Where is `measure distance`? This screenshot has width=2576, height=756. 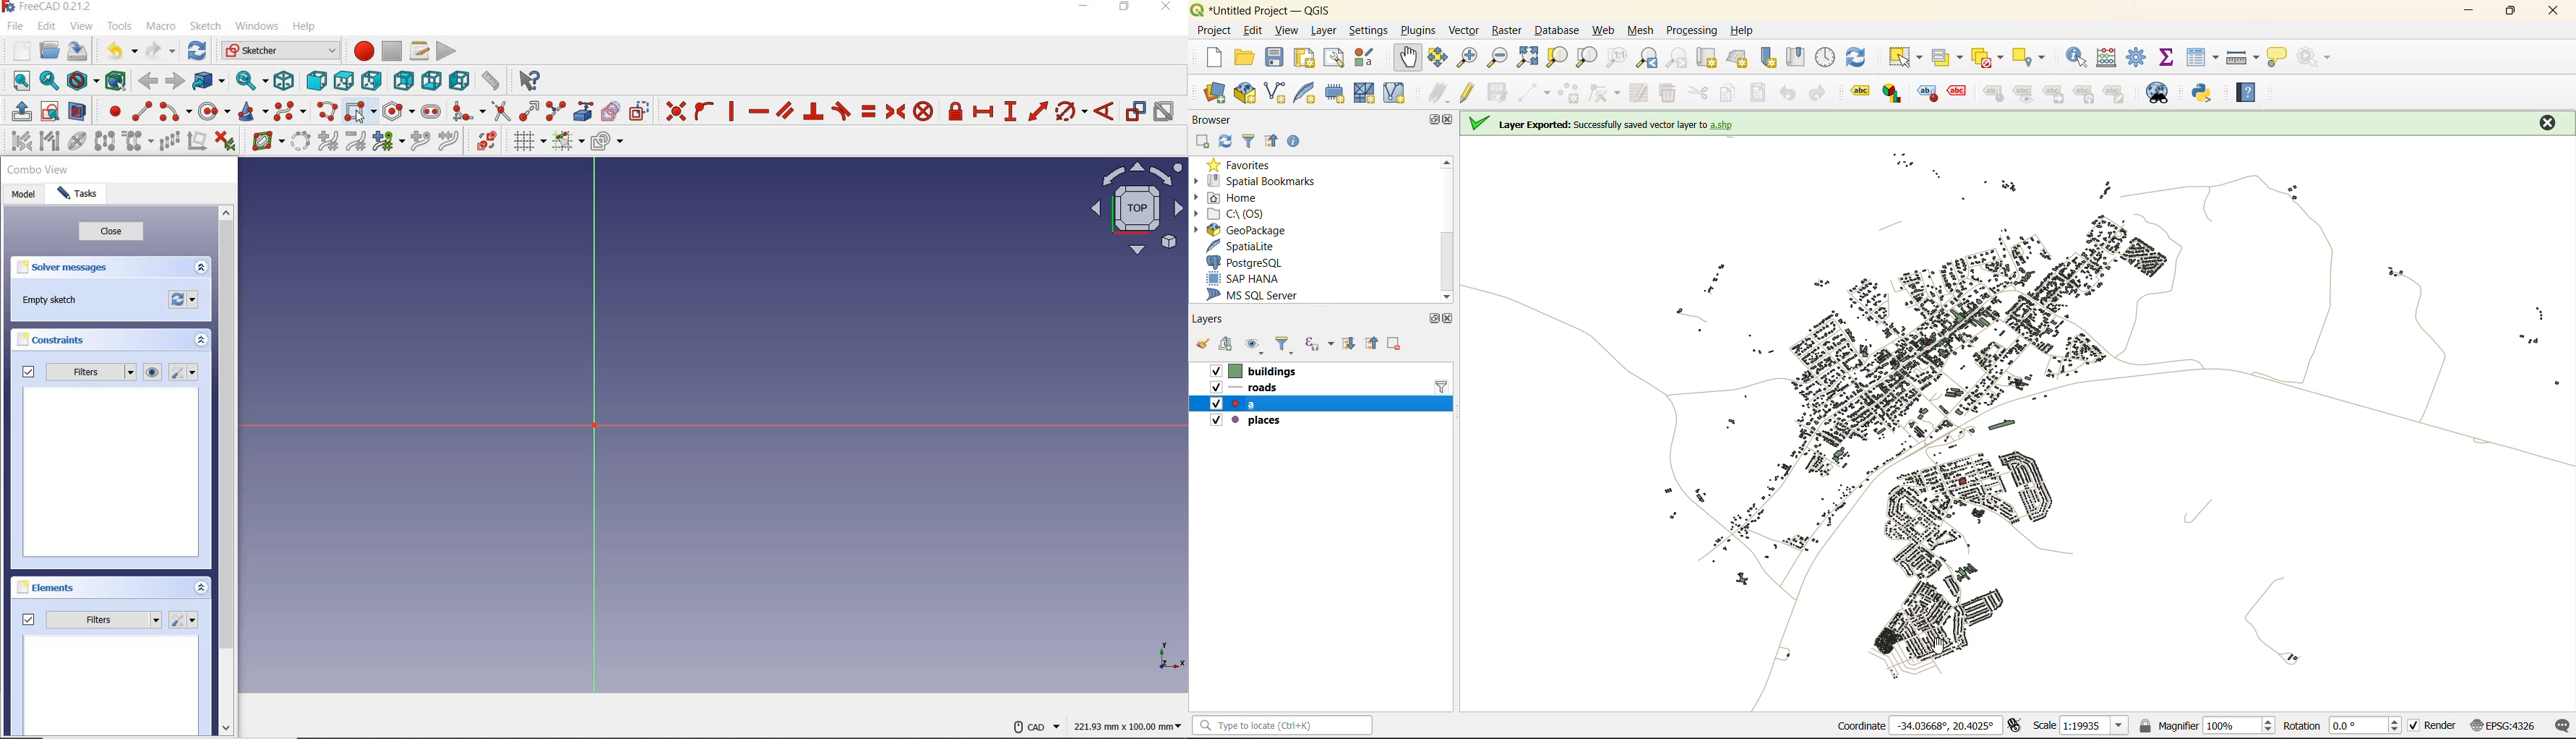 measure distance is located at coordinates (490, 81).